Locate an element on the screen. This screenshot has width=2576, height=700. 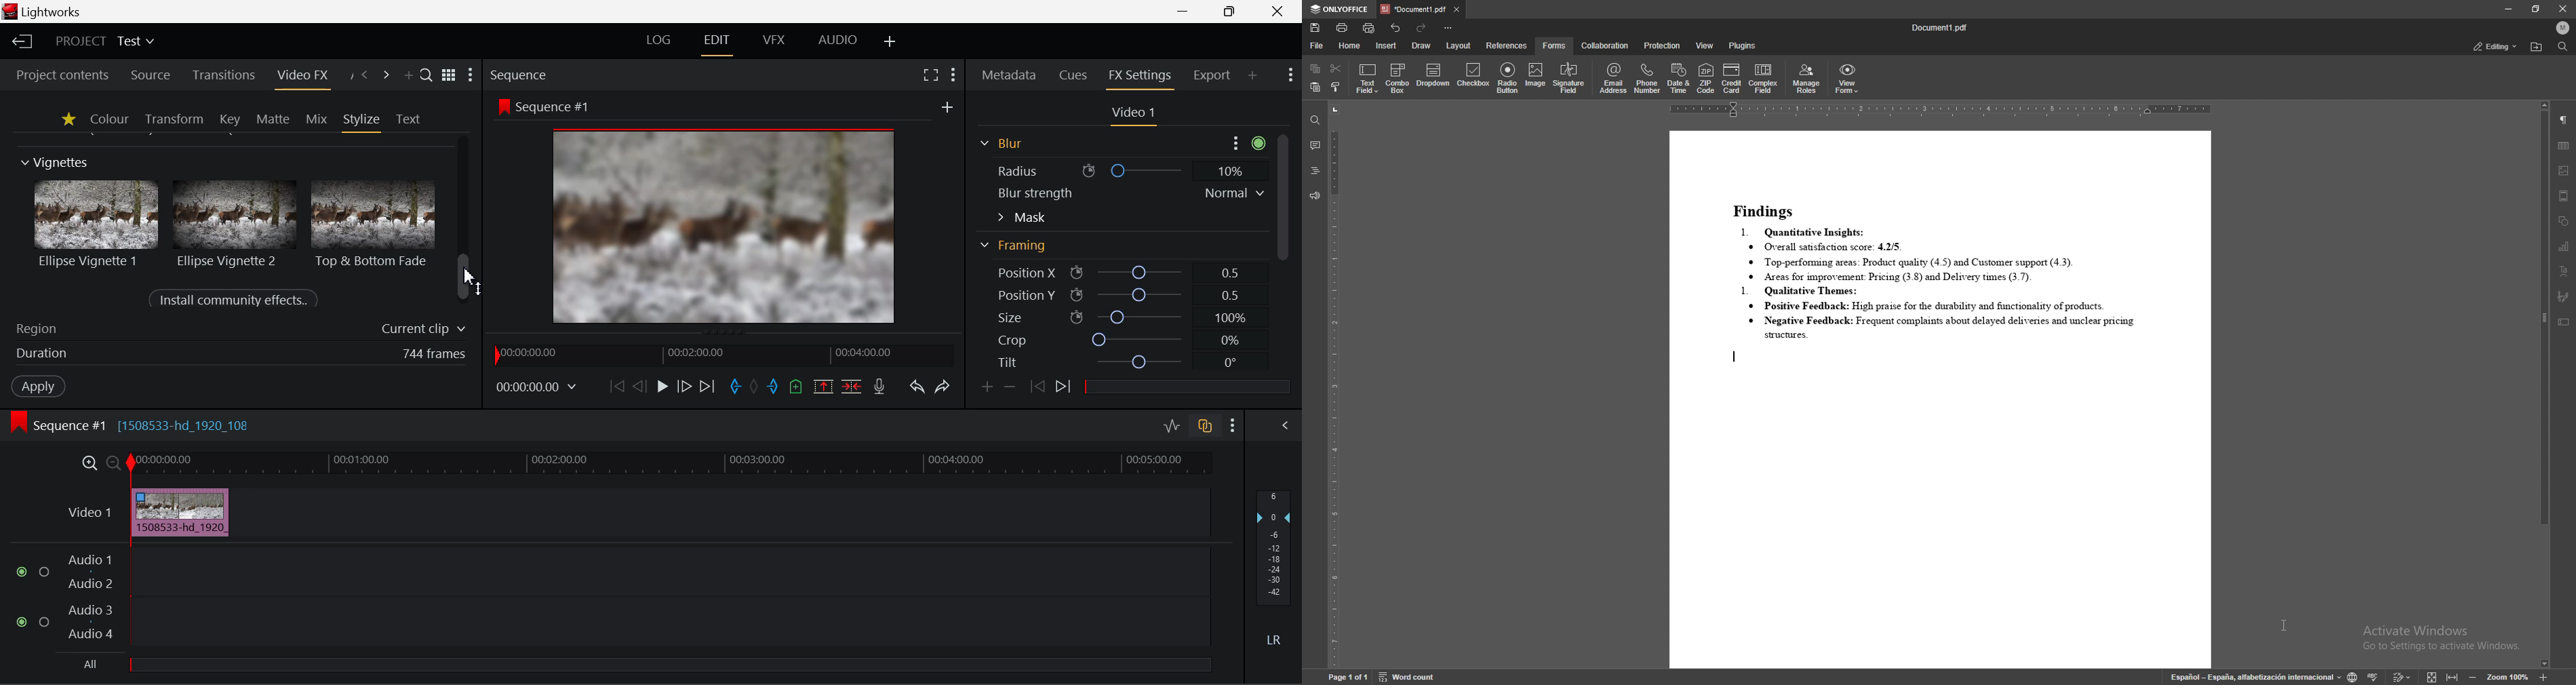
VFX Layout is located at coordinates (774, 42).